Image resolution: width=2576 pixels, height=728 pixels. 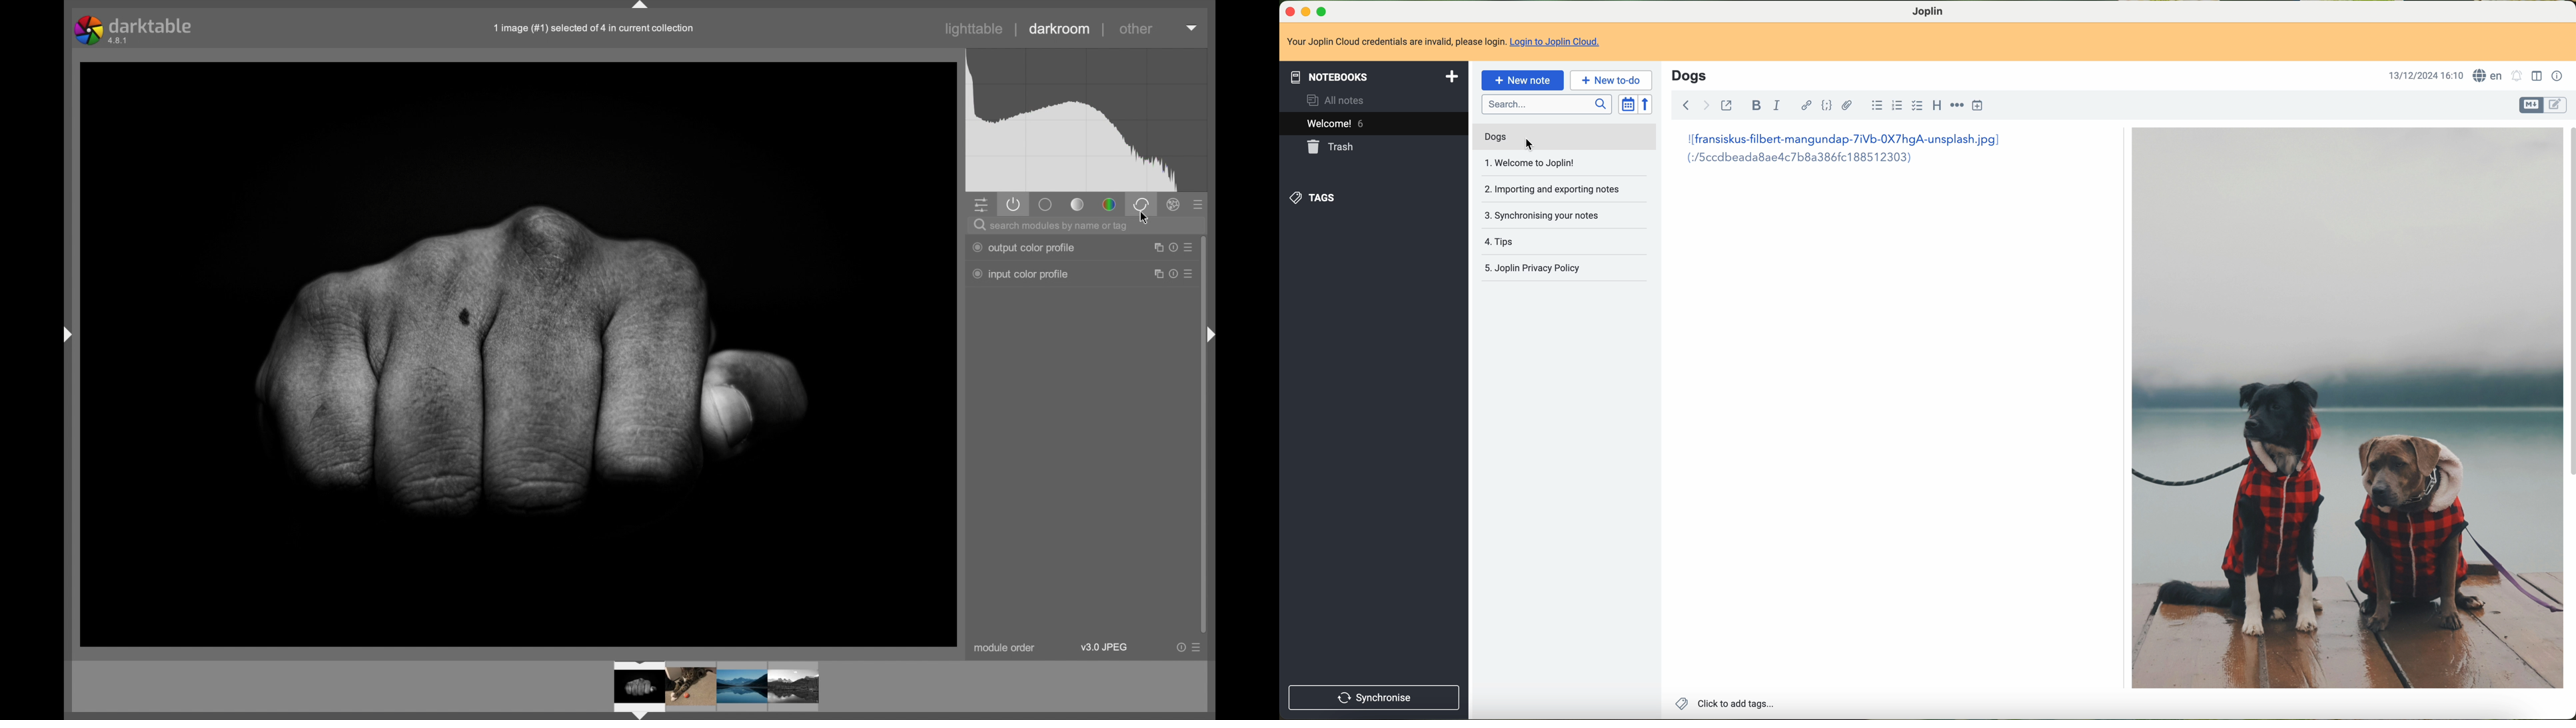 What do you see at coordinates (1938, 106) in the screenshot?
I see `heading` at bounding box center [1938, 106].